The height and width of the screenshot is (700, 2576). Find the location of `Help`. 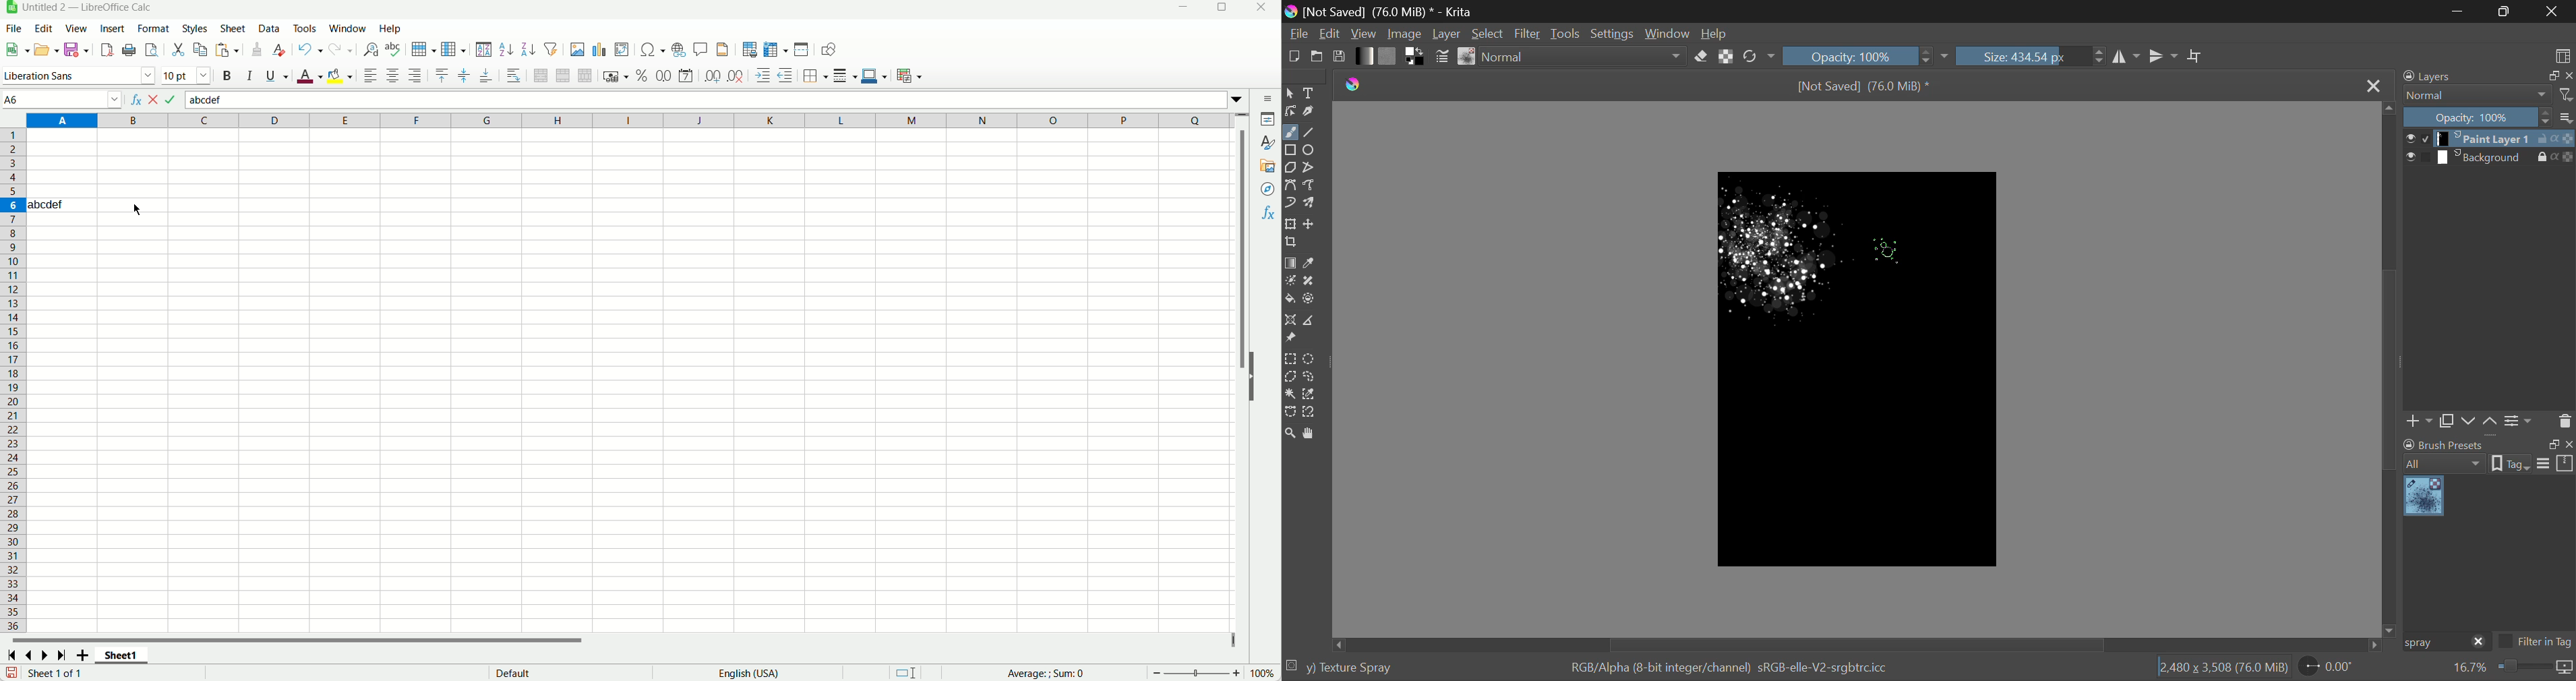

Help is located at coordinates (1714, 31).